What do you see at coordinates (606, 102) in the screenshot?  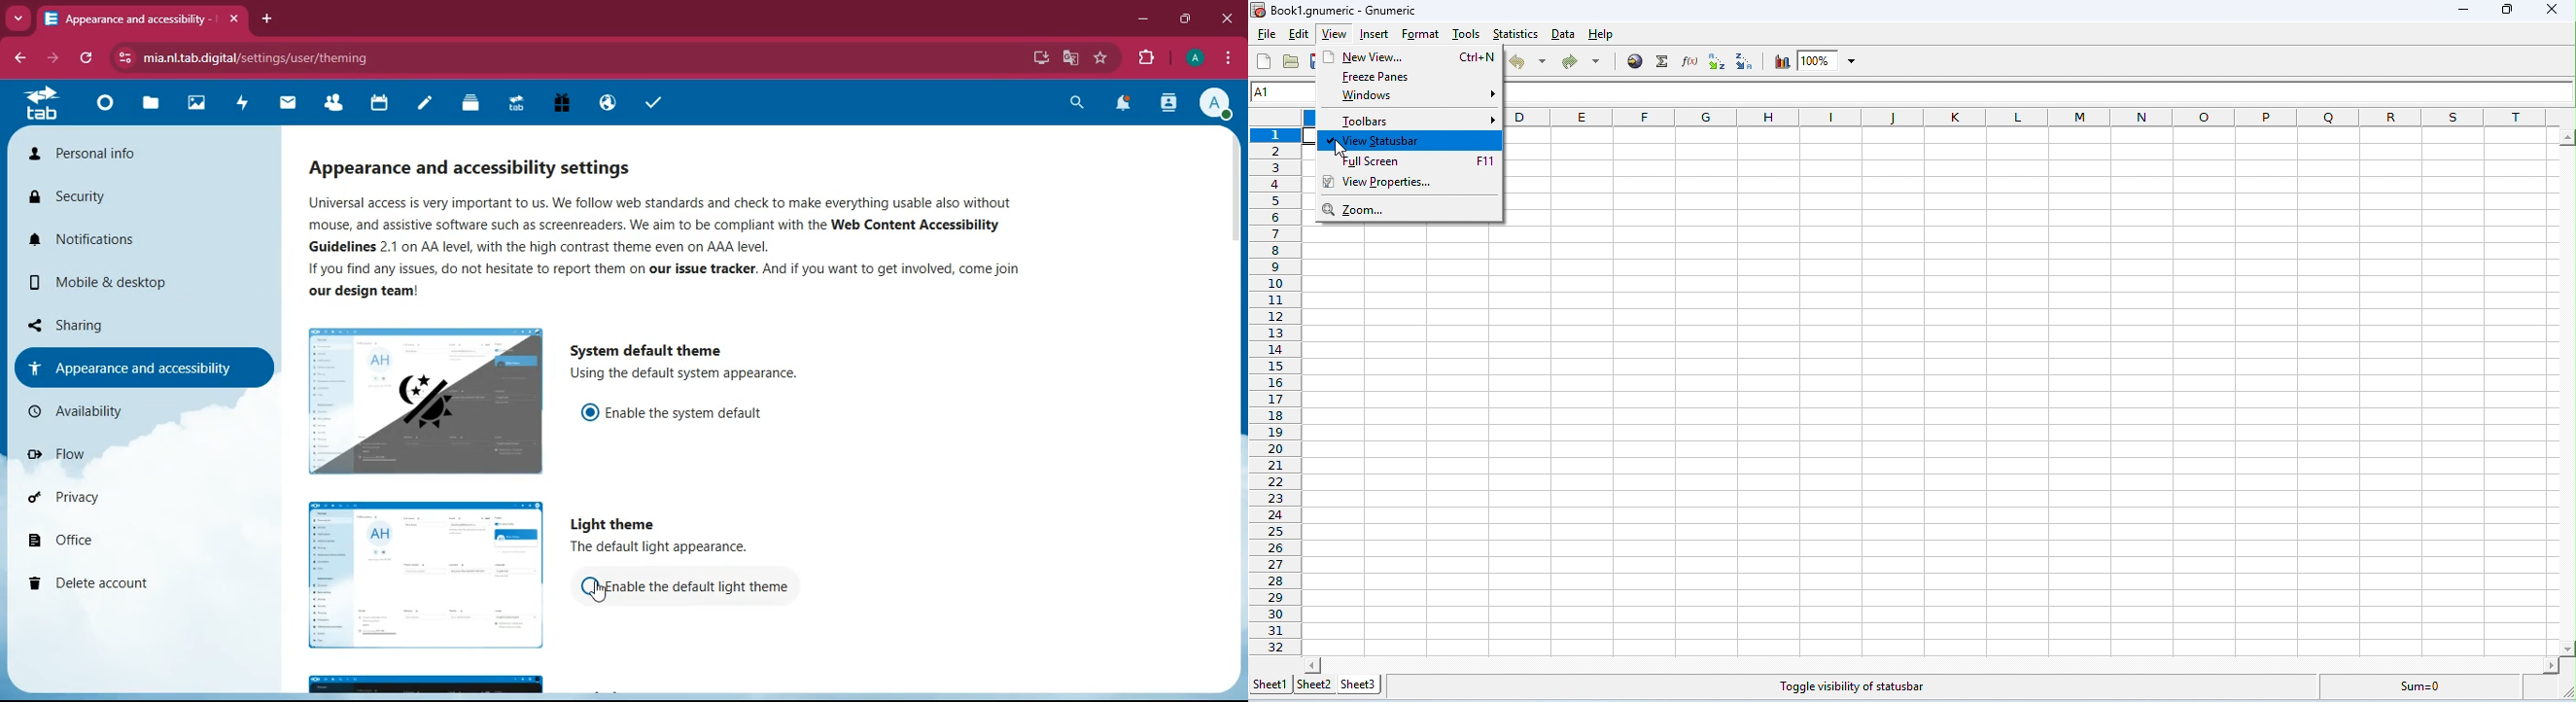 I see `public` at bounding box center [606, 102].